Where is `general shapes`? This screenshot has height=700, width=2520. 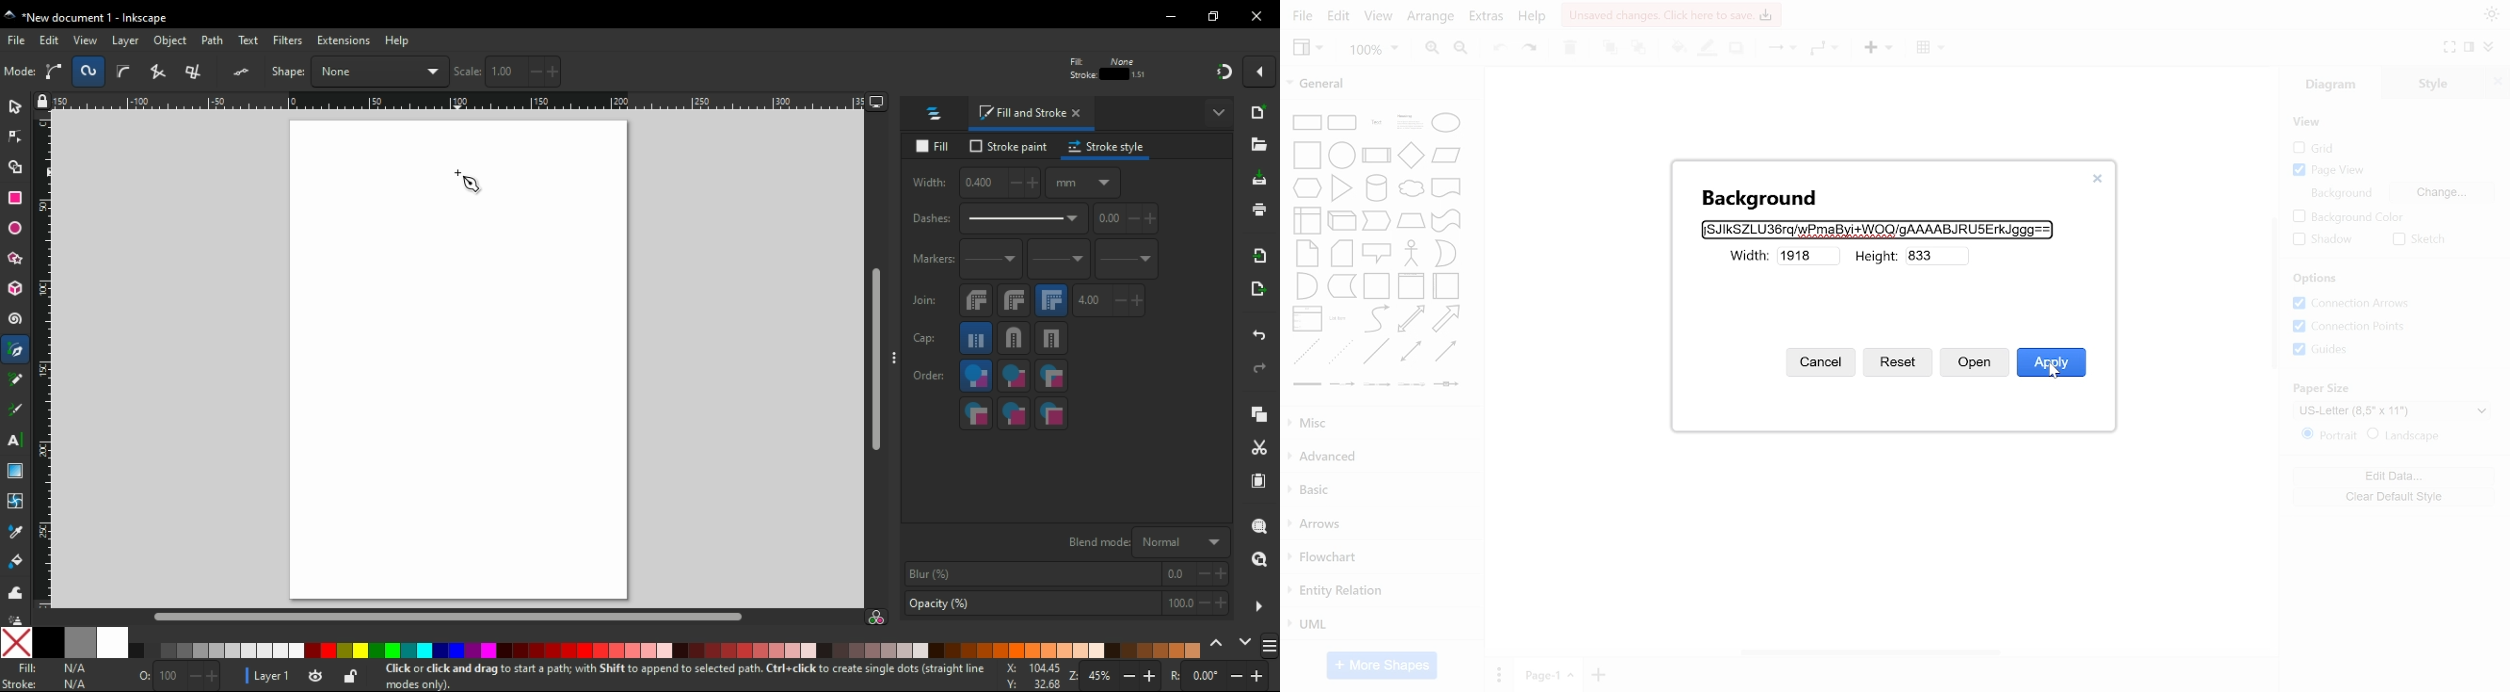 general shapes is located at coordinates (1408, 155).